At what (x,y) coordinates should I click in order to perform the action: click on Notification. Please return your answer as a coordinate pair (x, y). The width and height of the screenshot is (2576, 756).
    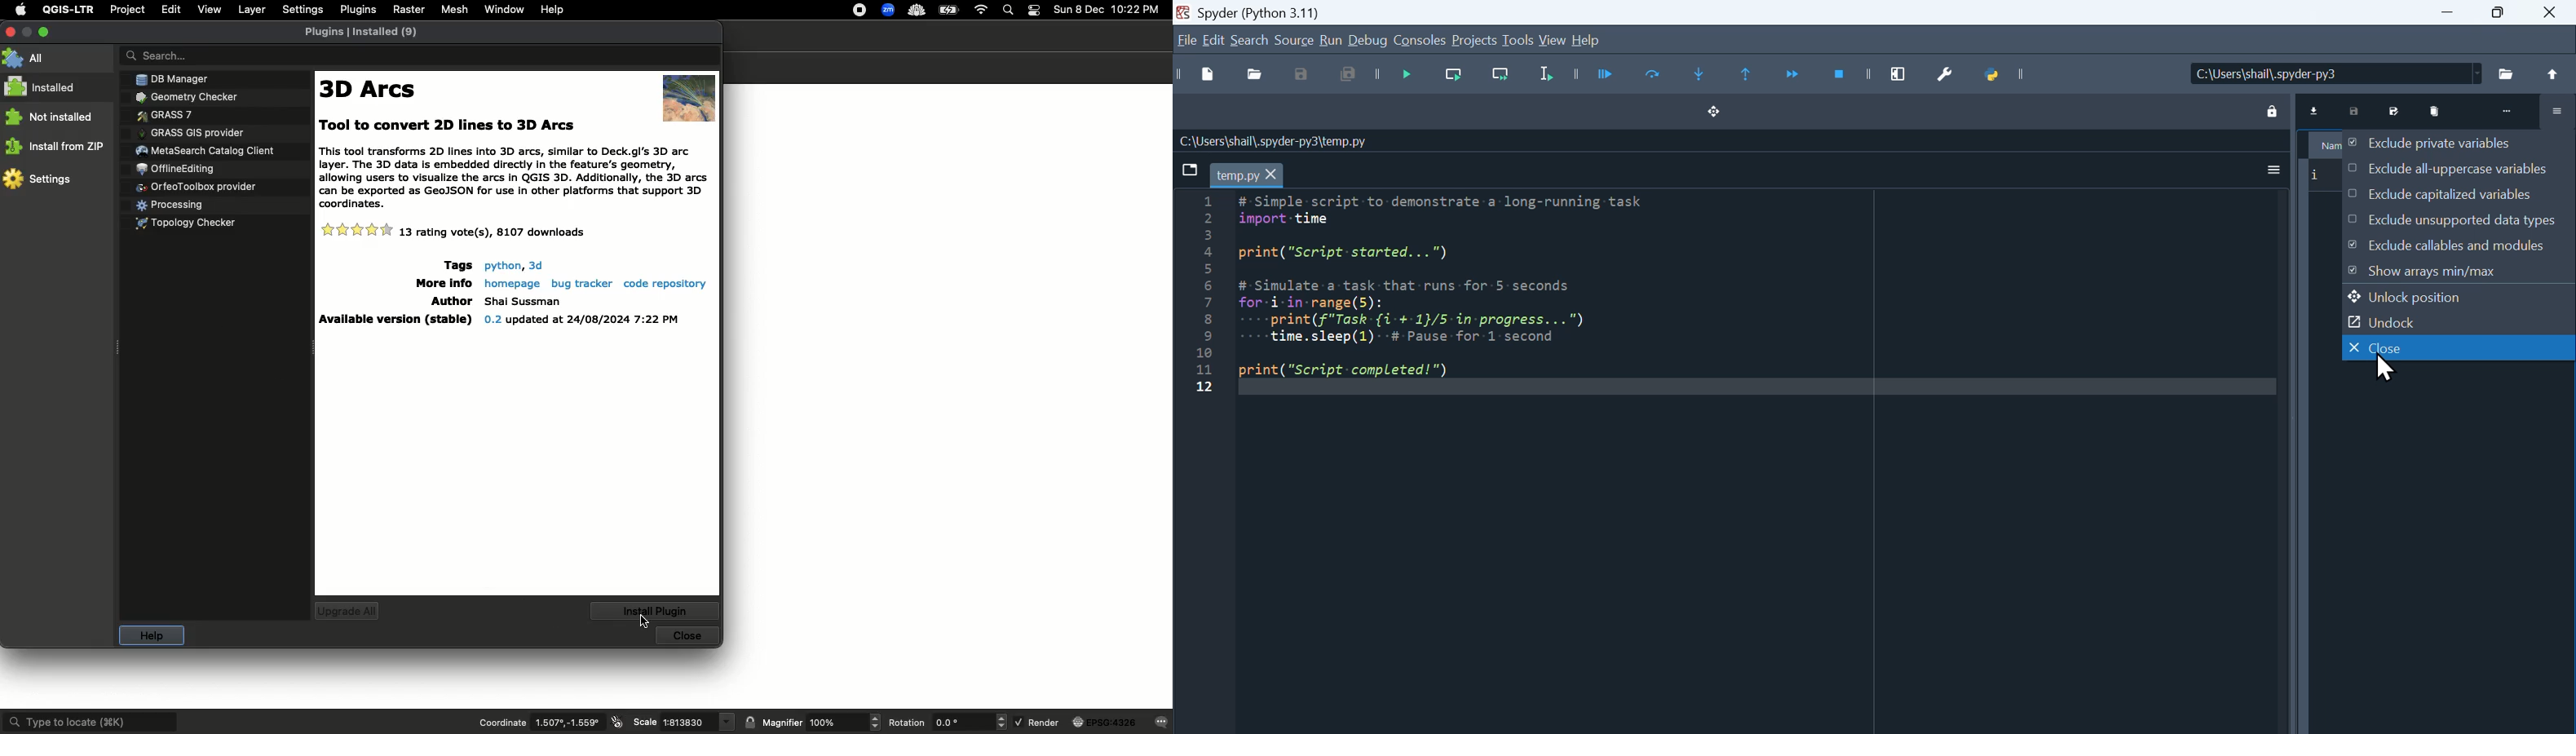
    Looking at the image, I should click on (1036, 9).